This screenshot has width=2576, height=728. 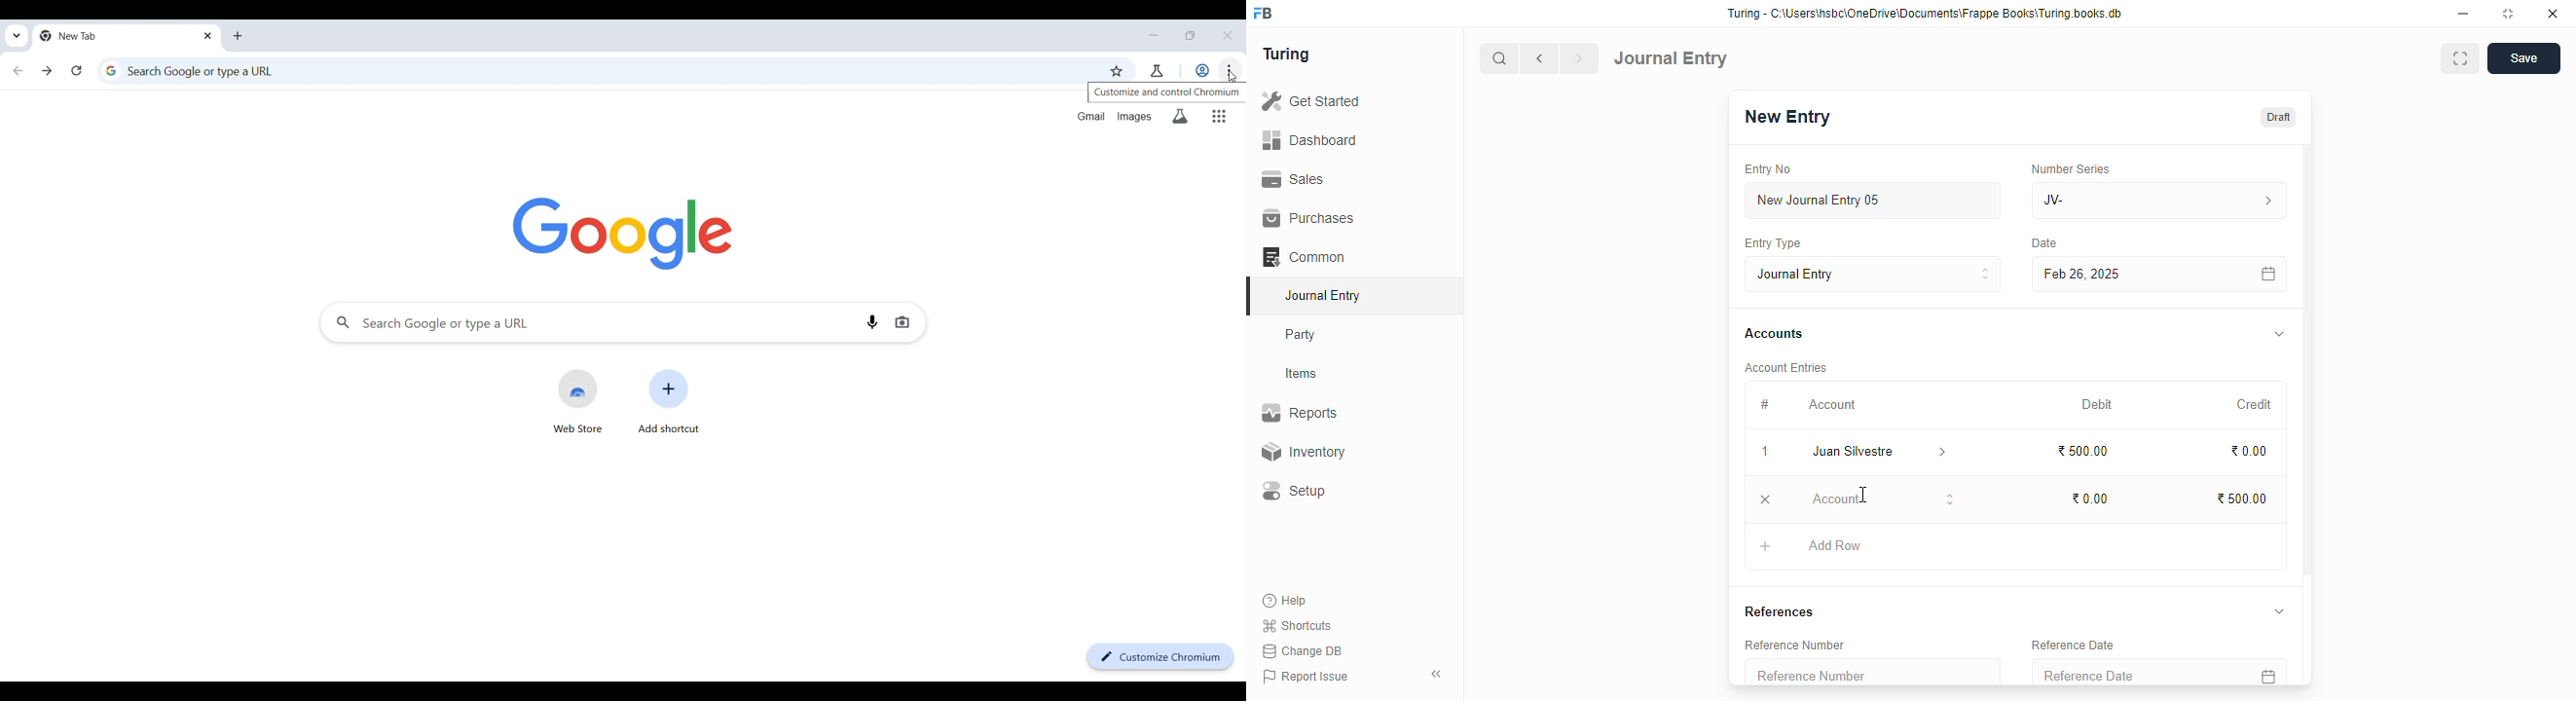 What do you see at coordinates (117, 36) in the screenshot?
I see `Current open tab` at bounding box center [117, 36].